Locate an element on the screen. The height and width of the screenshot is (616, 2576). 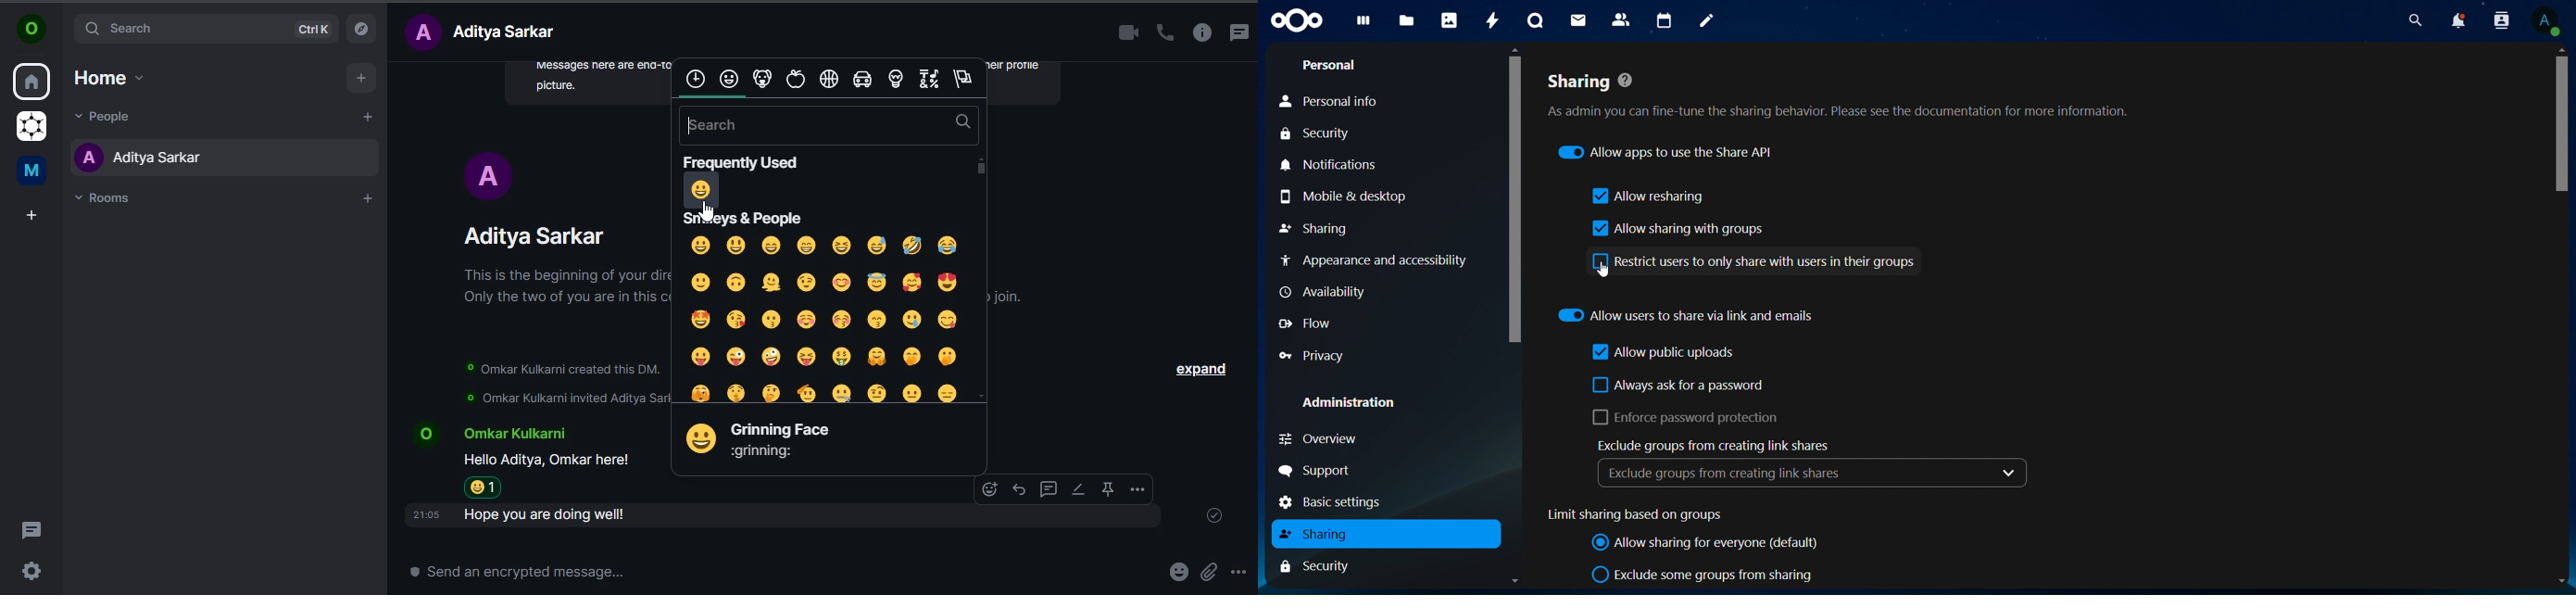
home is located at coordinates (32, 83).